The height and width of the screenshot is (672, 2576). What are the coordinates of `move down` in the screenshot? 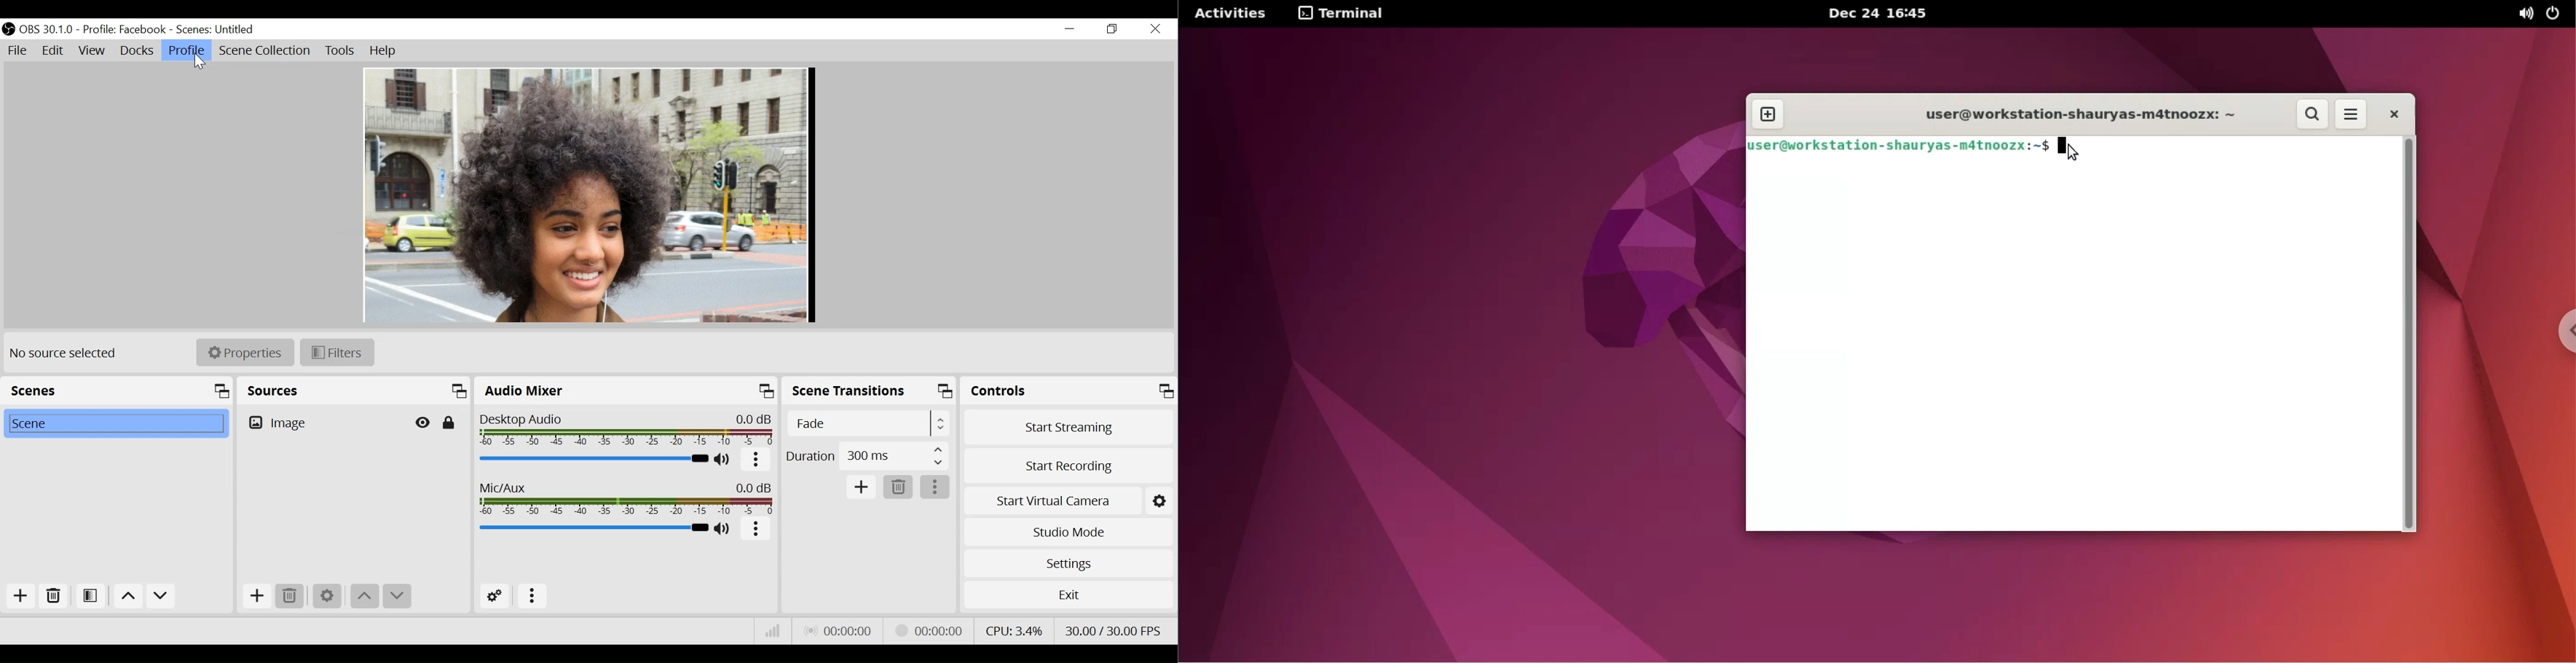 It's located at (161, 597).